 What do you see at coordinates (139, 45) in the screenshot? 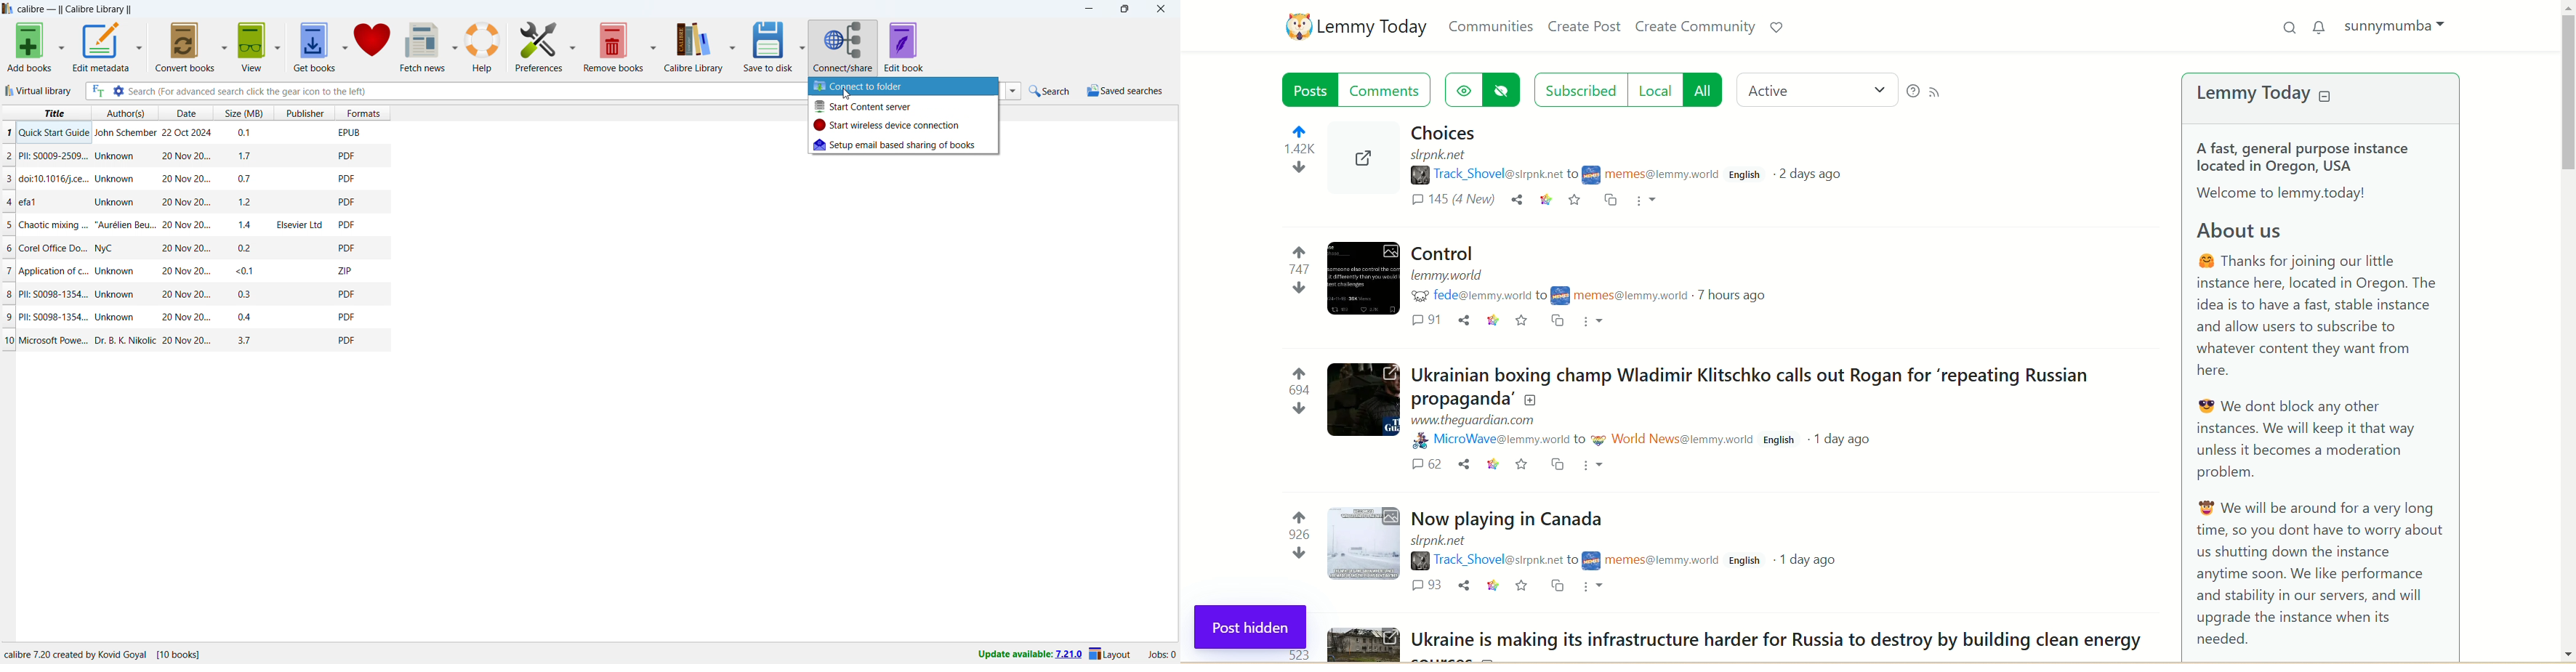
I see `edit metadata options` at bounding box center [139, 45].